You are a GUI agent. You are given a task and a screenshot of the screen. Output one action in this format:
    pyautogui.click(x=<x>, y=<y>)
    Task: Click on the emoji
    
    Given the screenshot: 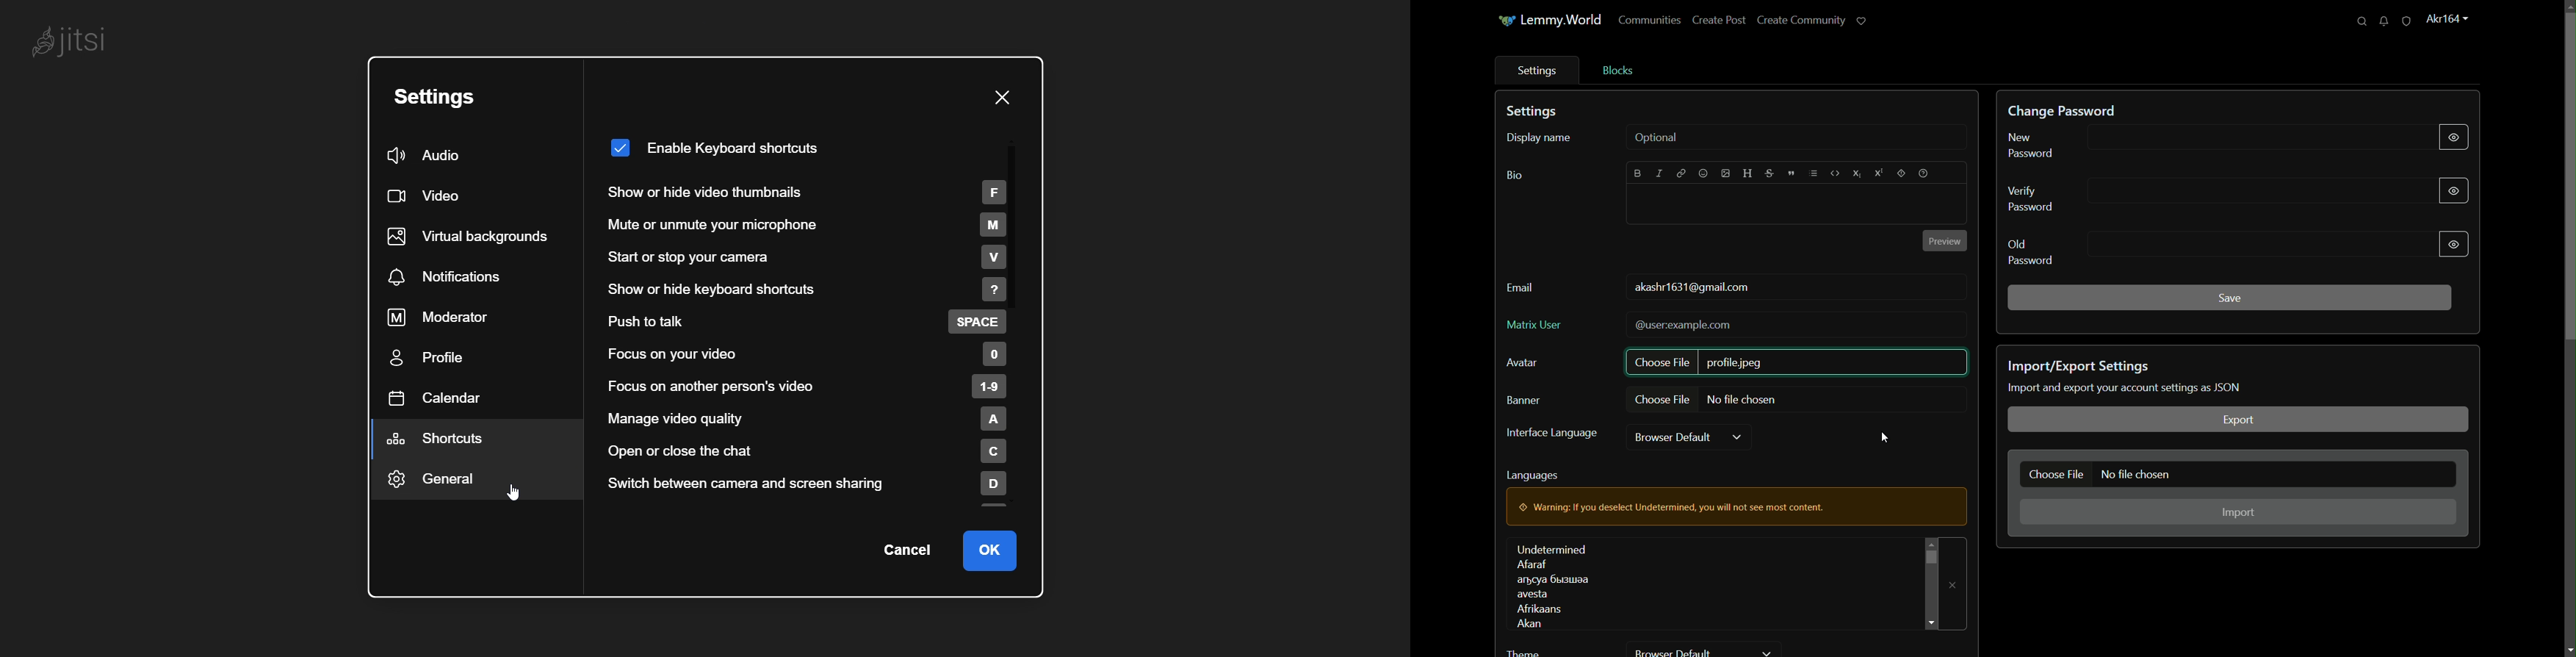 What is the action you would take?
    pyautogui.click(x=1702, y=174)
    